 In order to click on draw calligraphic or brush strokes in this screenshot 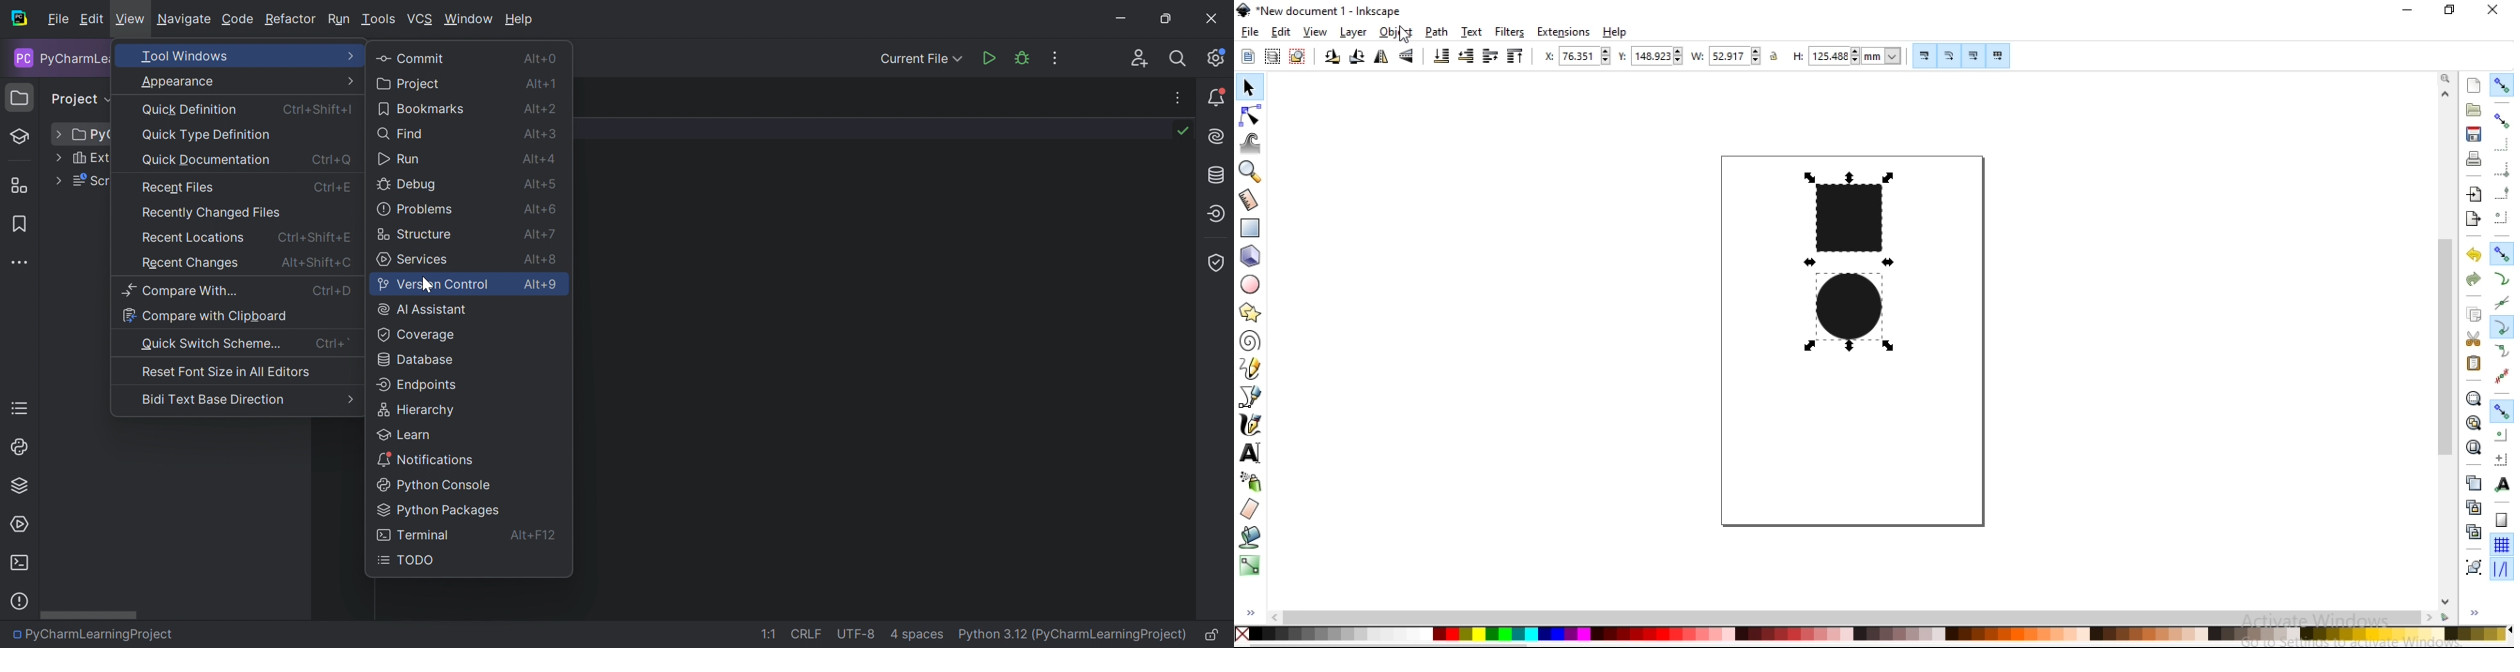, I will do `click(1252, 423)`.